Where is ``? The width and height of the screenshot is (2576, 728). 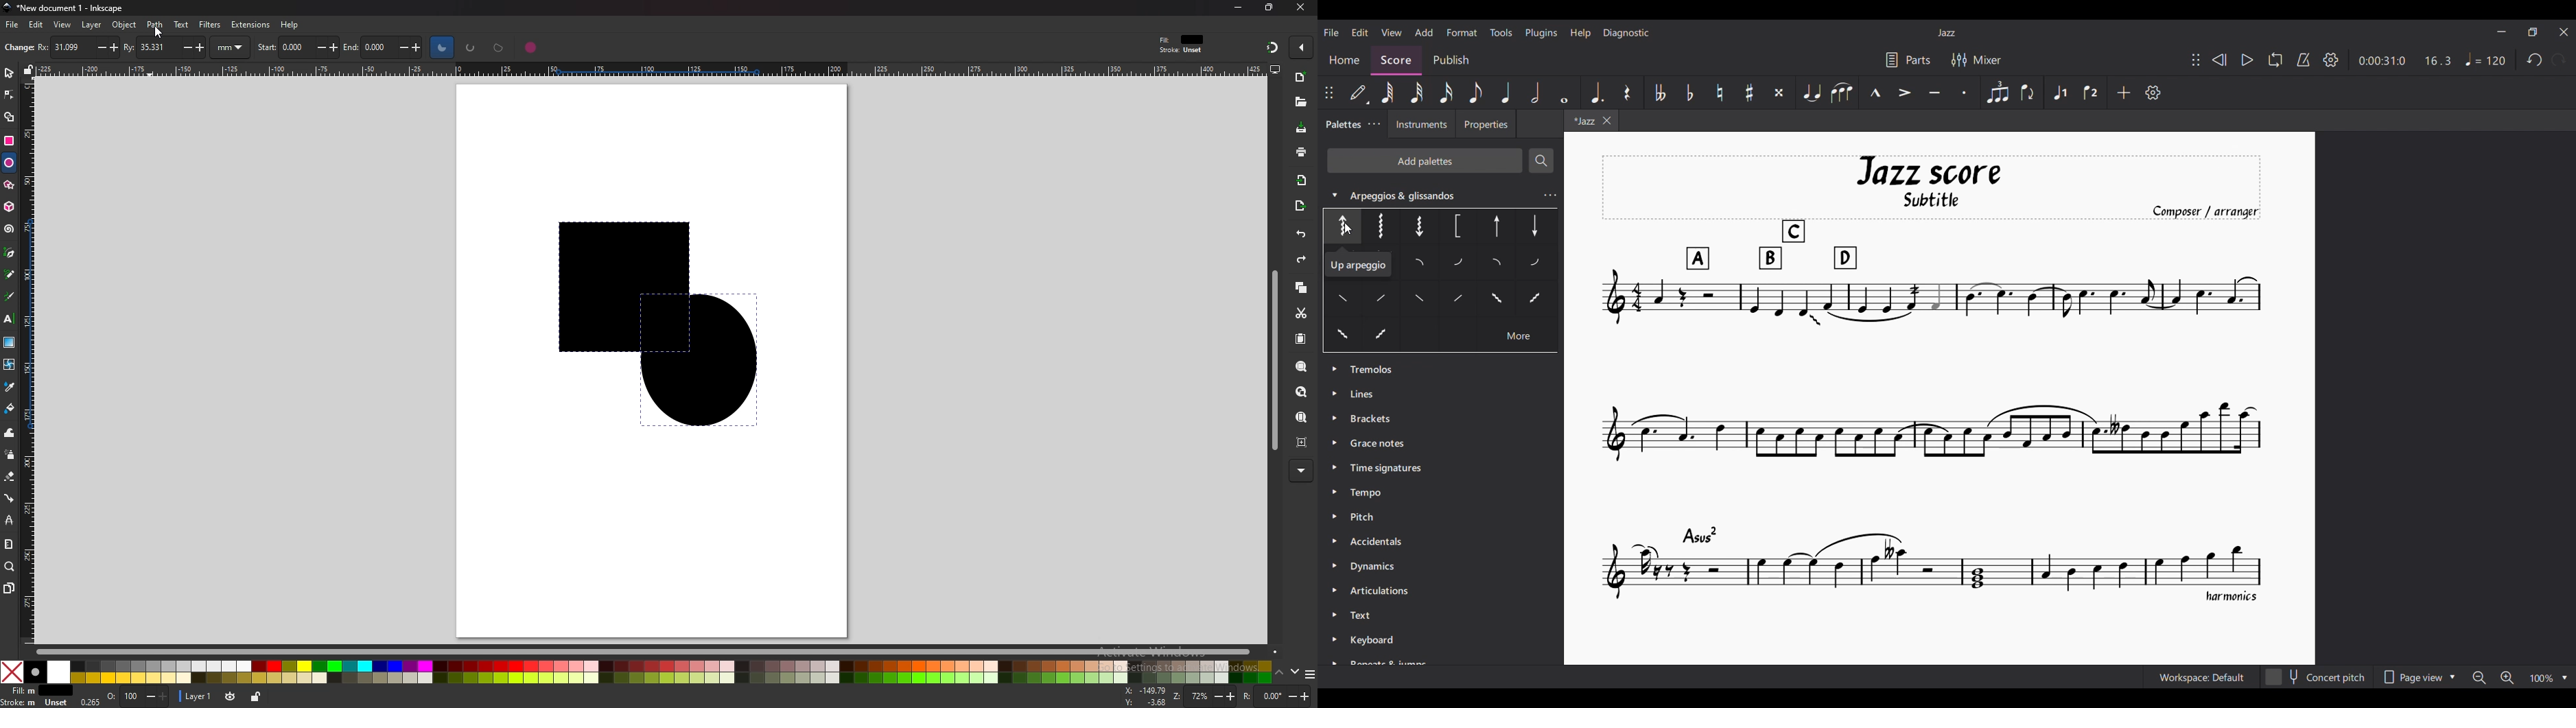
 is located at coordinates (1535, 265).